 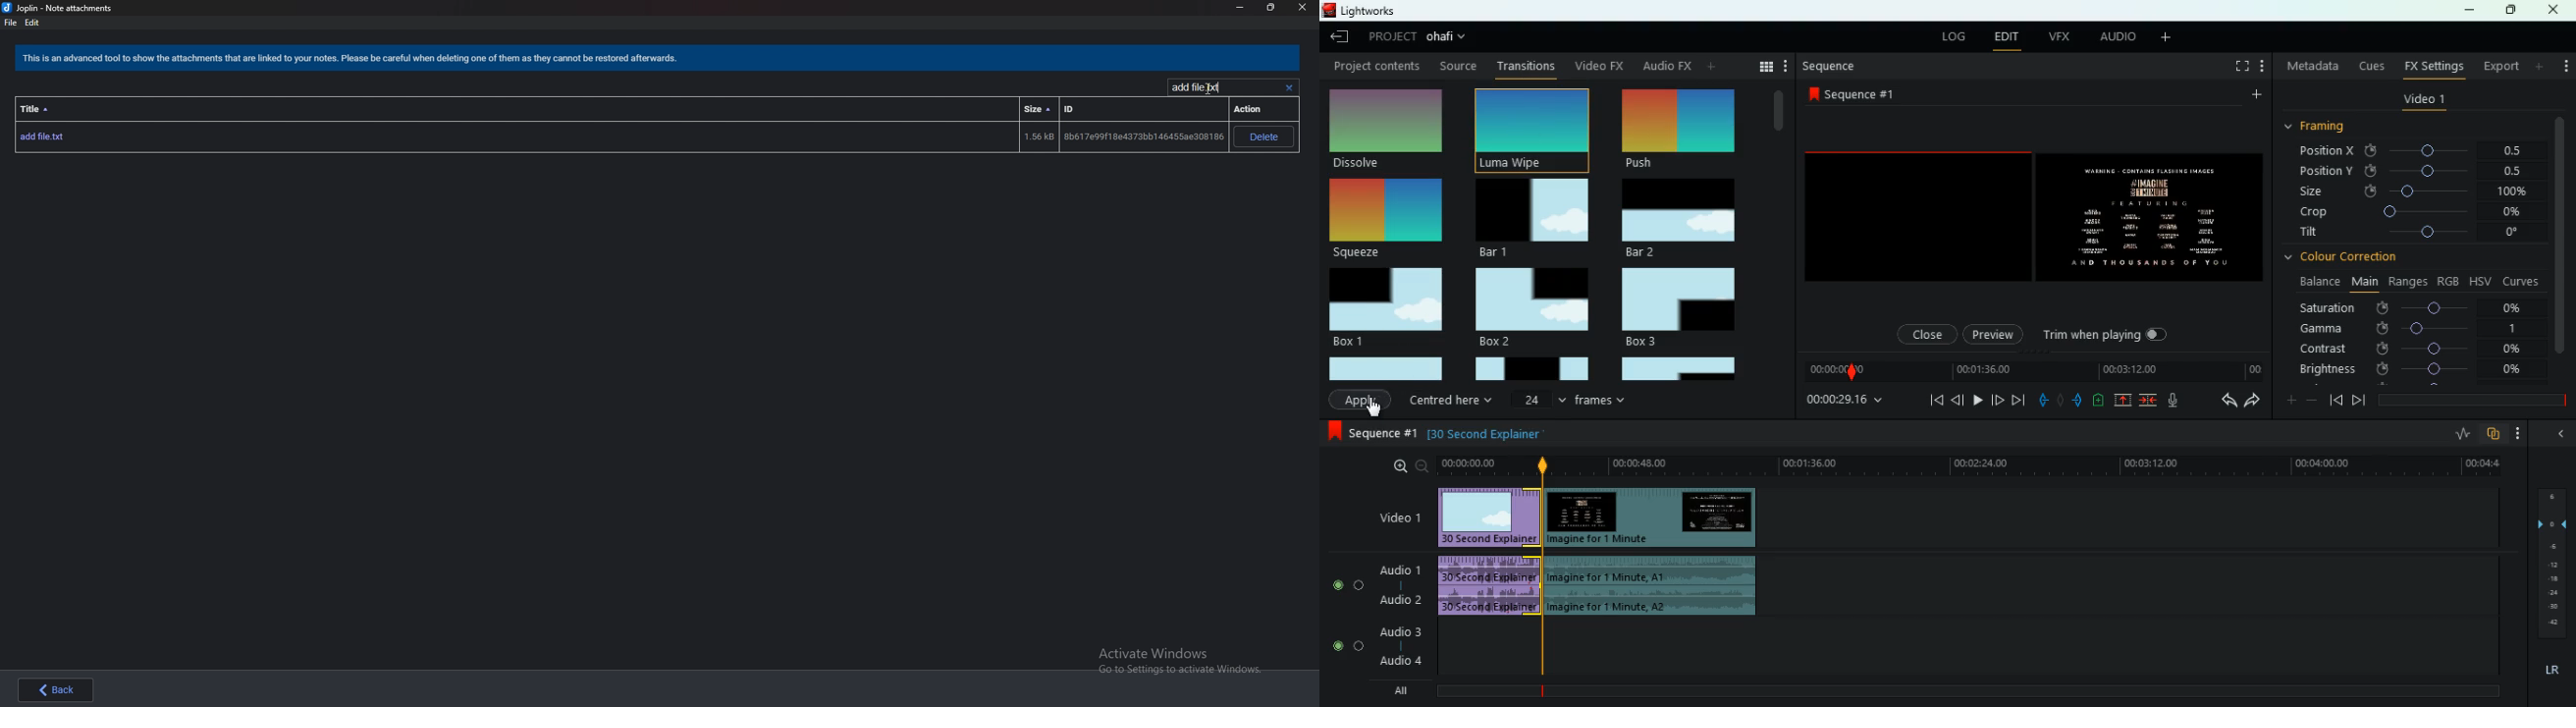 I want to click on all, so click(x=1408, y=690).